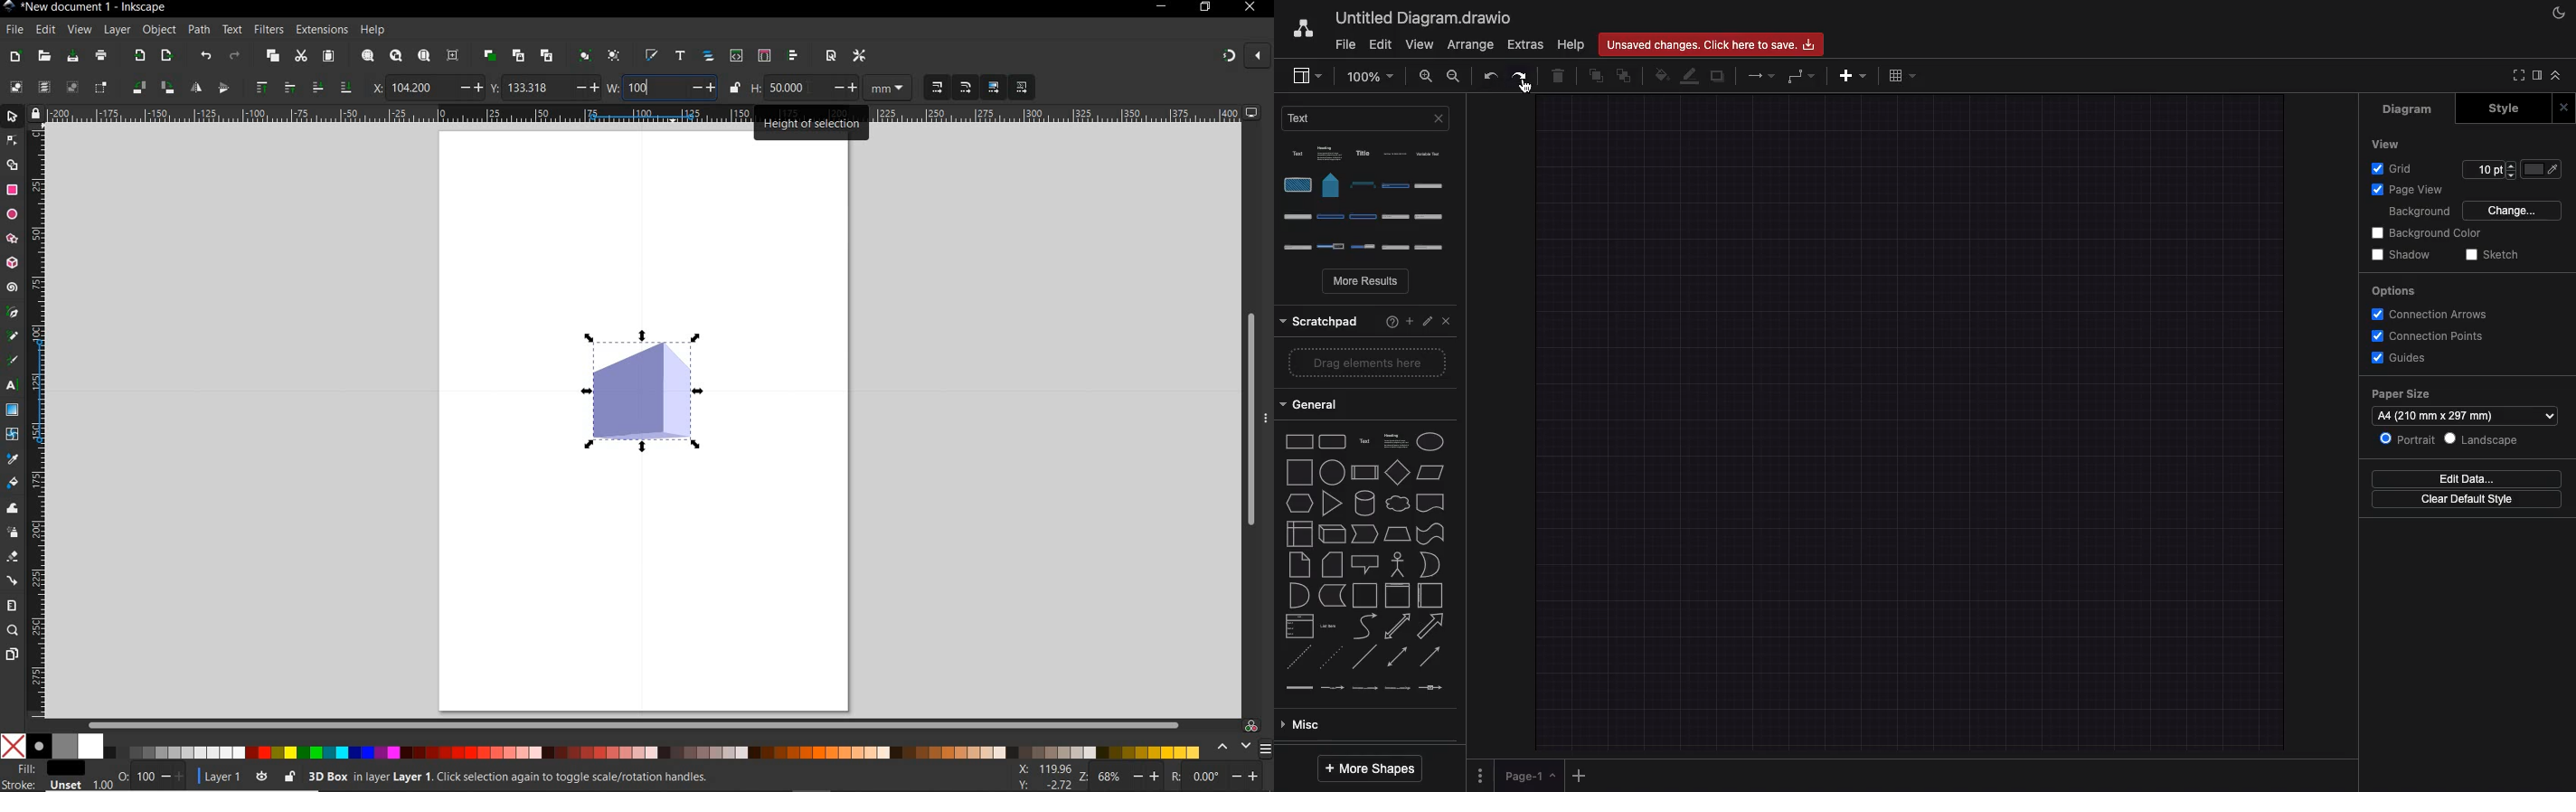  What do you see at coordinates (890, 89) in the screenshot?
I see `measurement` at bounding box center [890, 89].